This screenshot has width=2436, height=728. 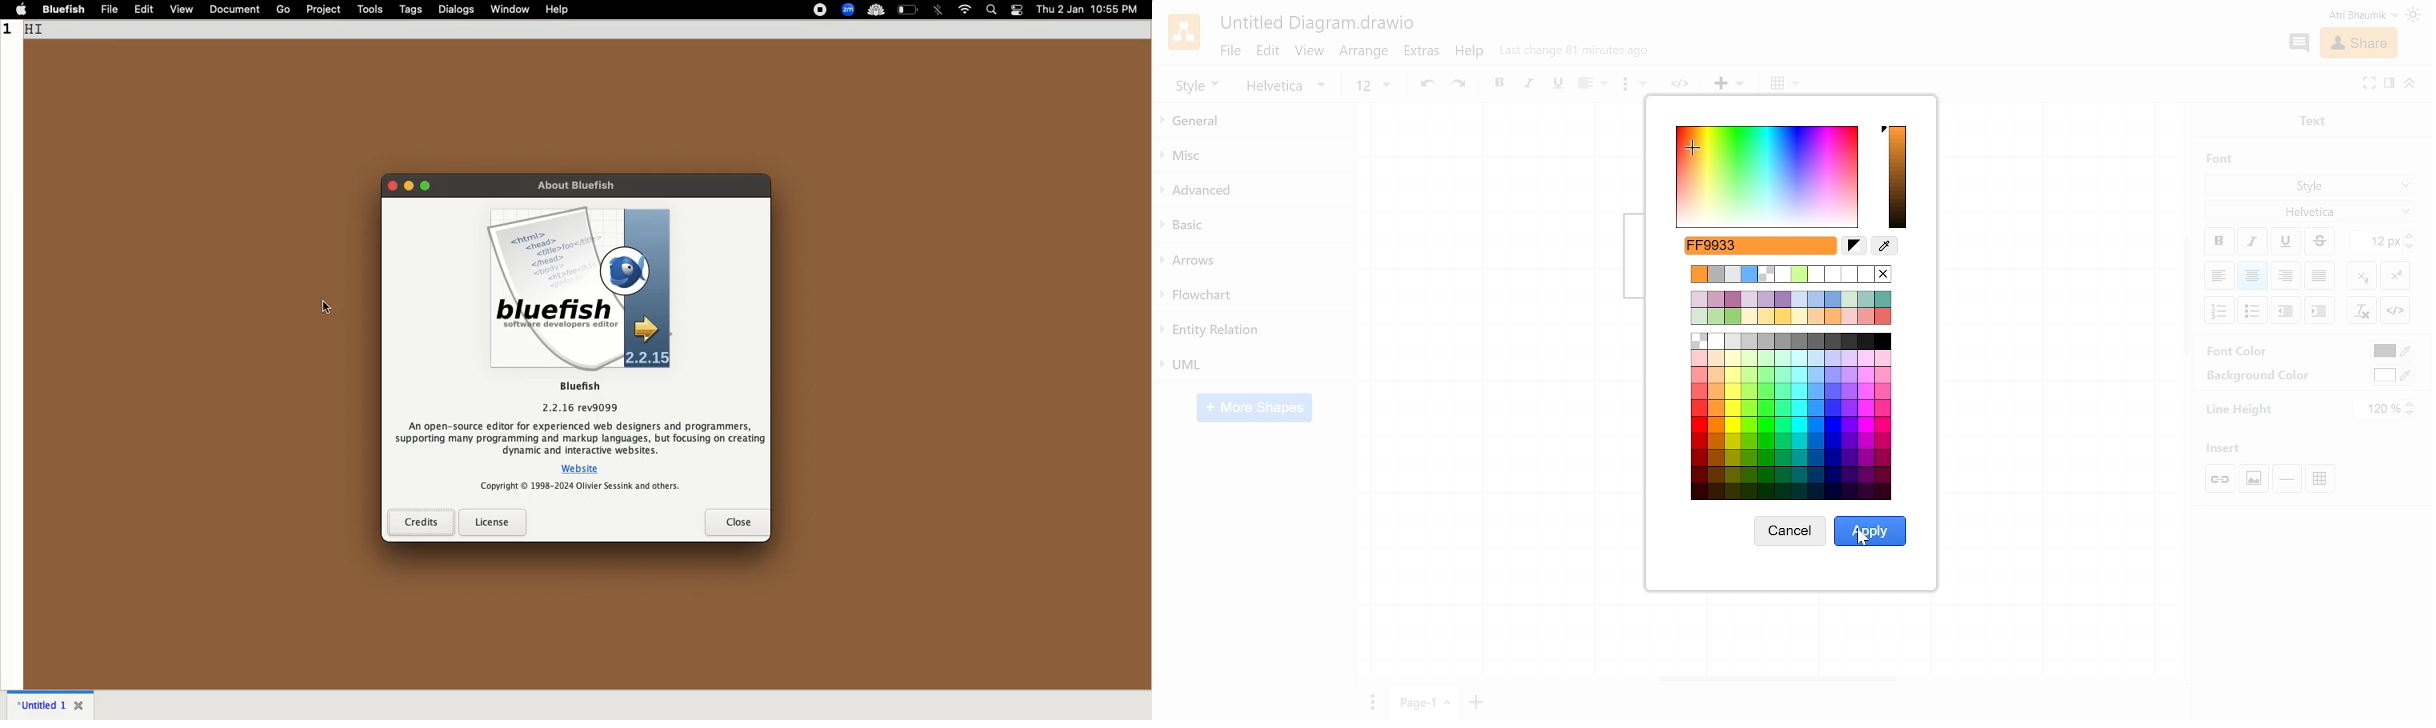 I want to click on Profile, so click(x=2350, y=15).